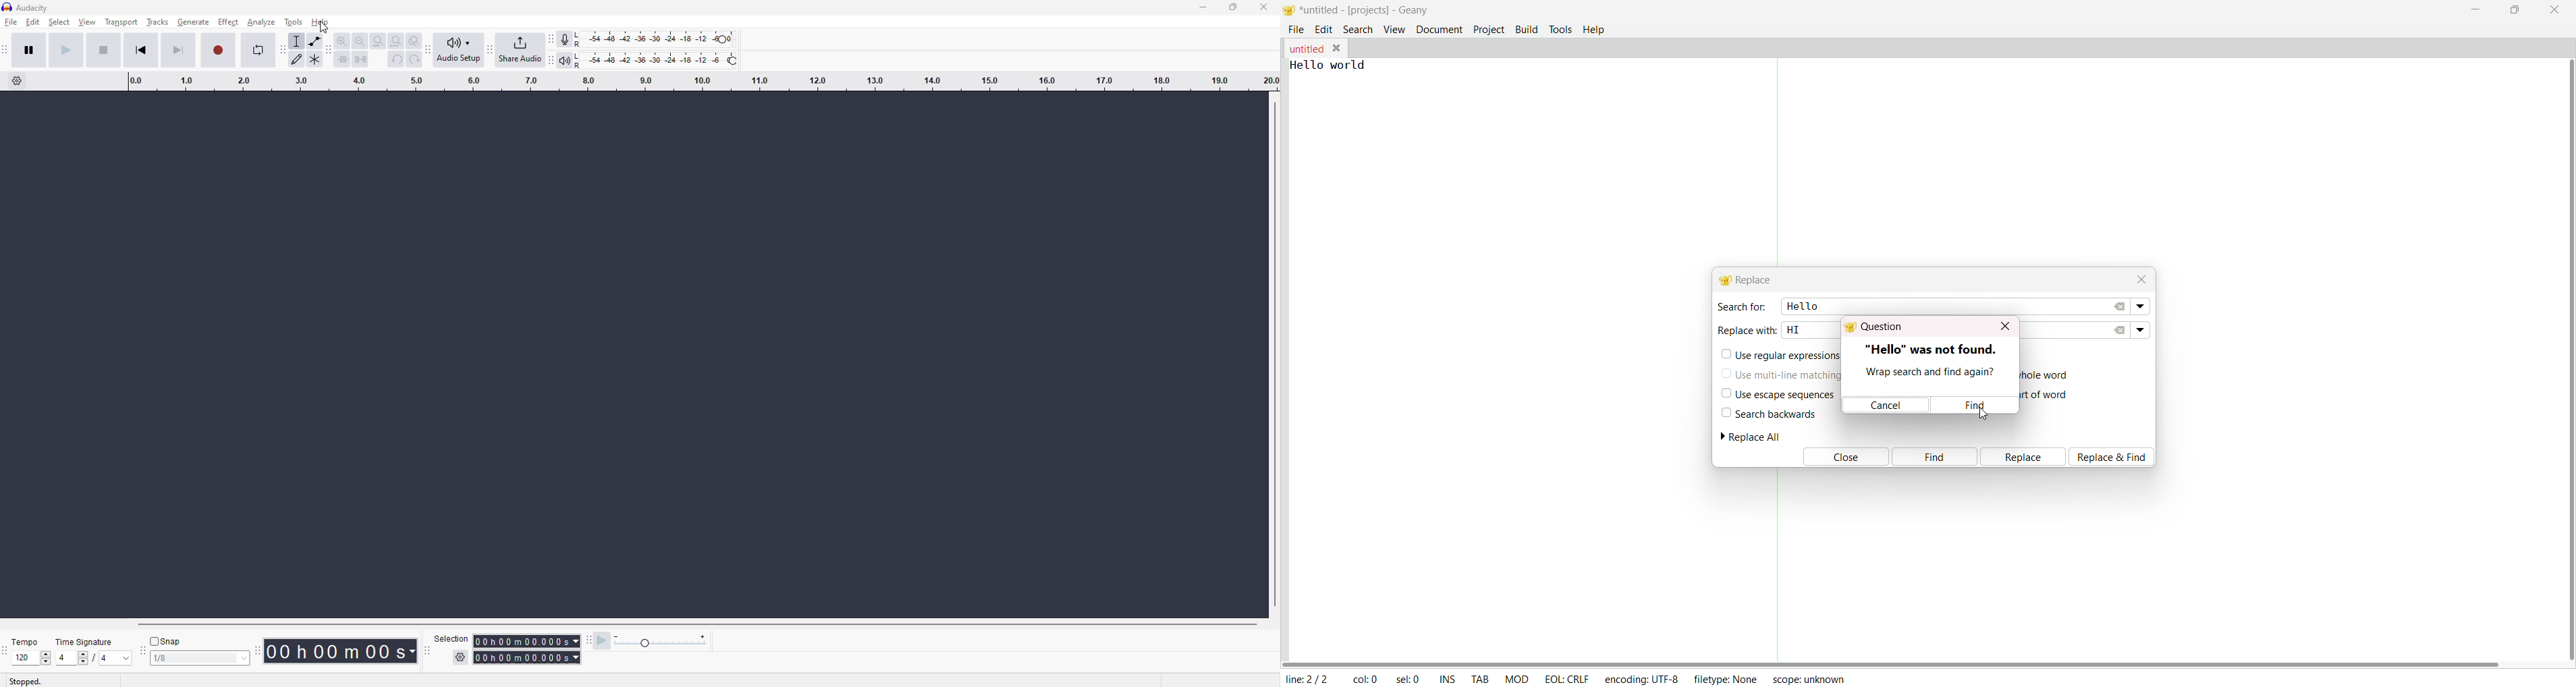 This screenshot has height=700, width=2576. I want to click on fit selection to width, so click(377, 42).